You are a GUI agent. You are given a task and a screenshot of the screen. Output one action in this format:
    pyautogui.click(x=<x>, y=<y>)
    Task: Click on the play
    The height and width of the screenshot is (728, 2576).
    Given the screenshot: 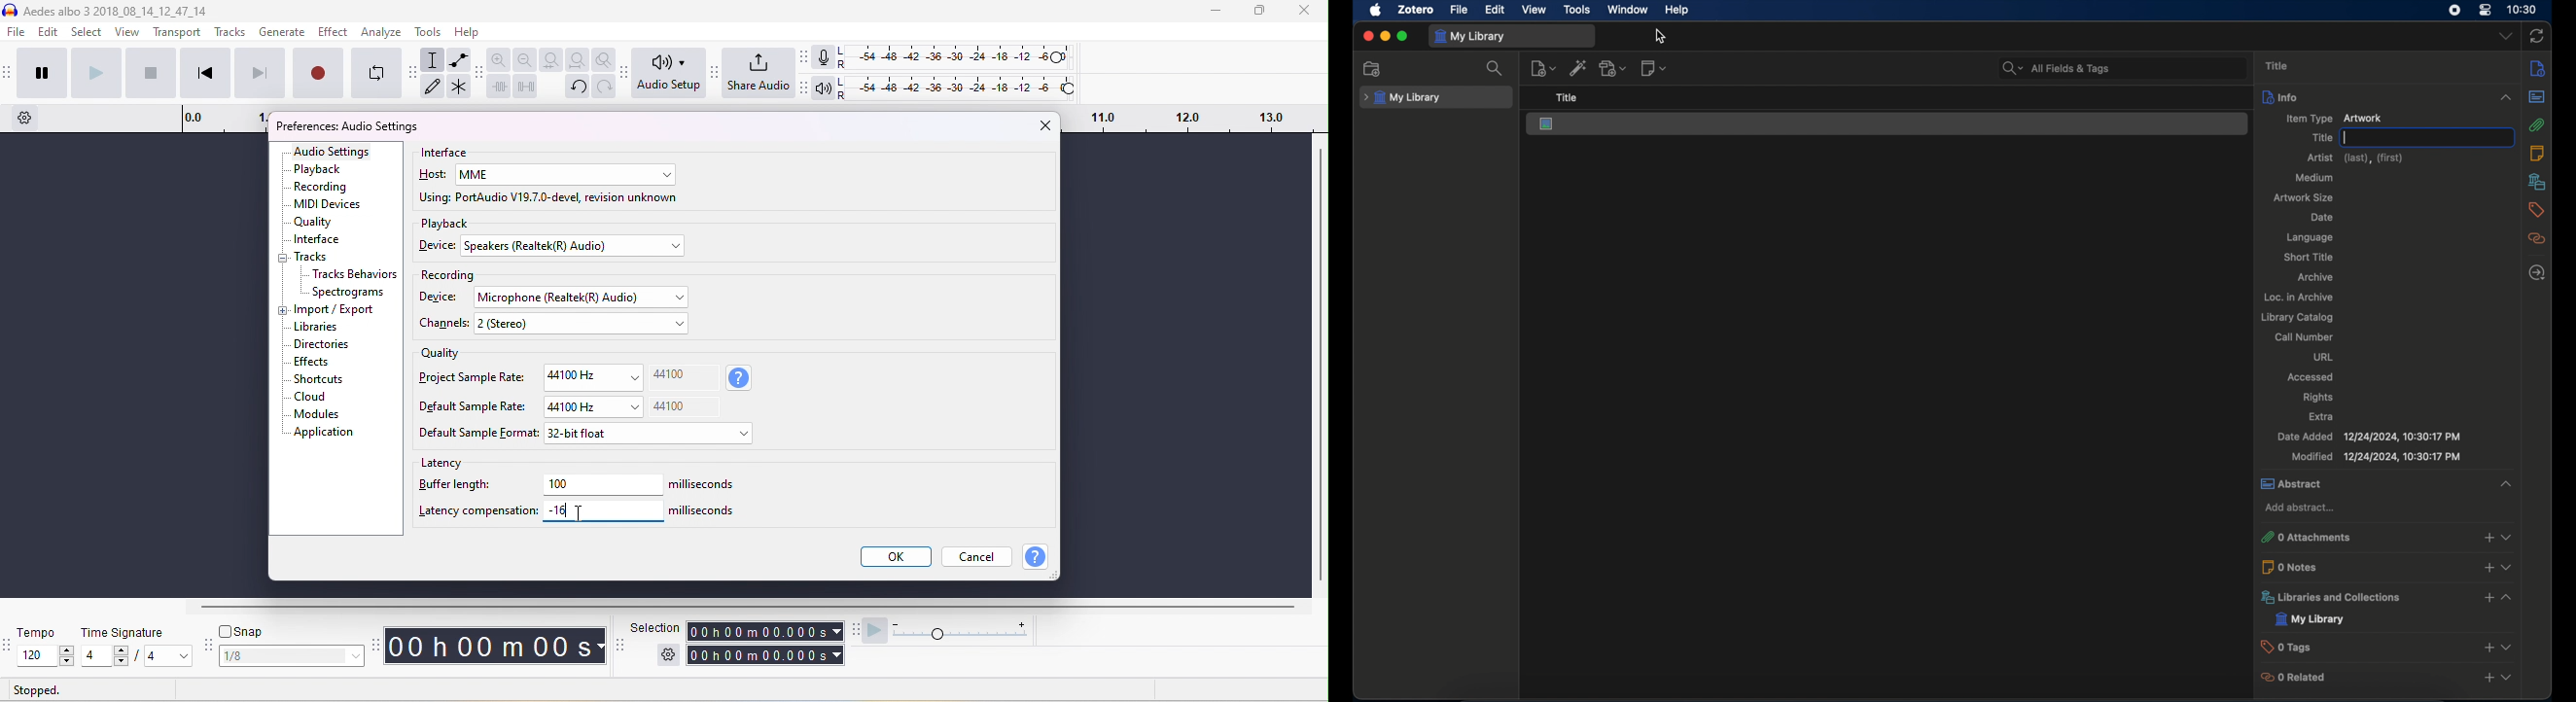 What is the action you would take?
    pyautogui.click(x=95, y=71)
    